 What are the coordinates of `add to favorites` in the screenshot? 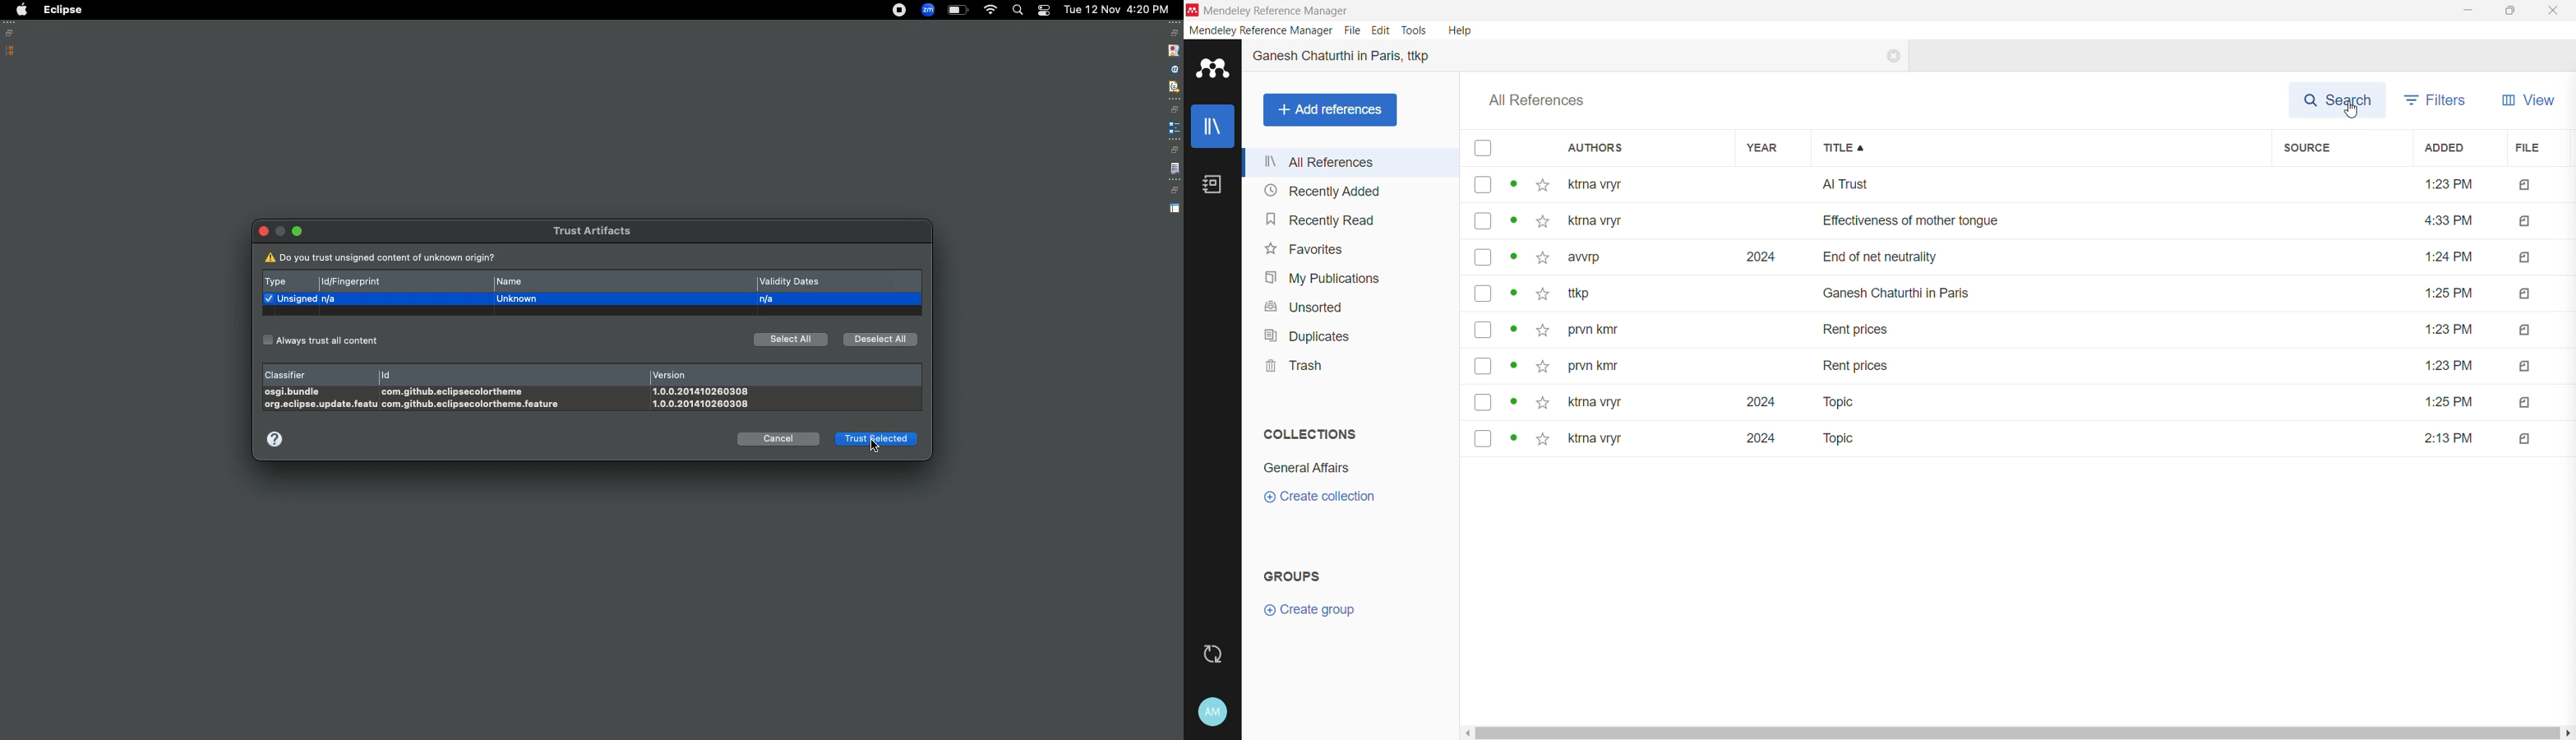 It's located at (1543, 294).